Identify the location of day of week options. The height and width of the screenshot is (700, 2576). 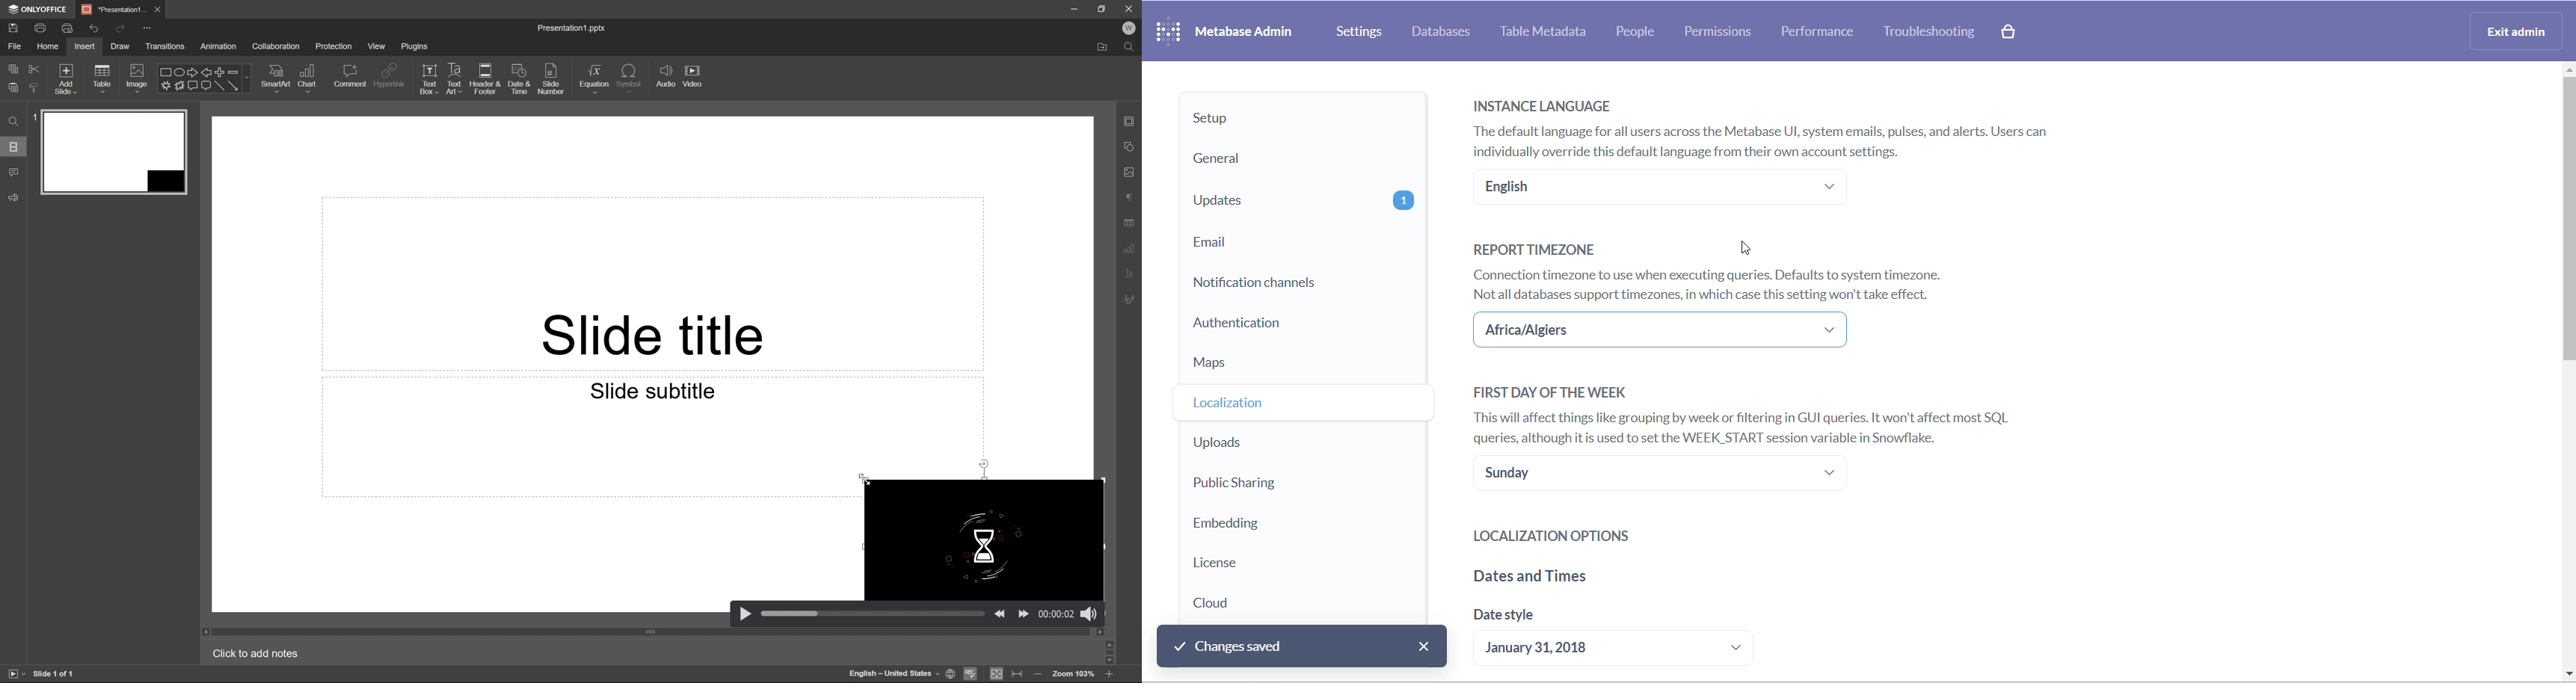
(1665, 477).